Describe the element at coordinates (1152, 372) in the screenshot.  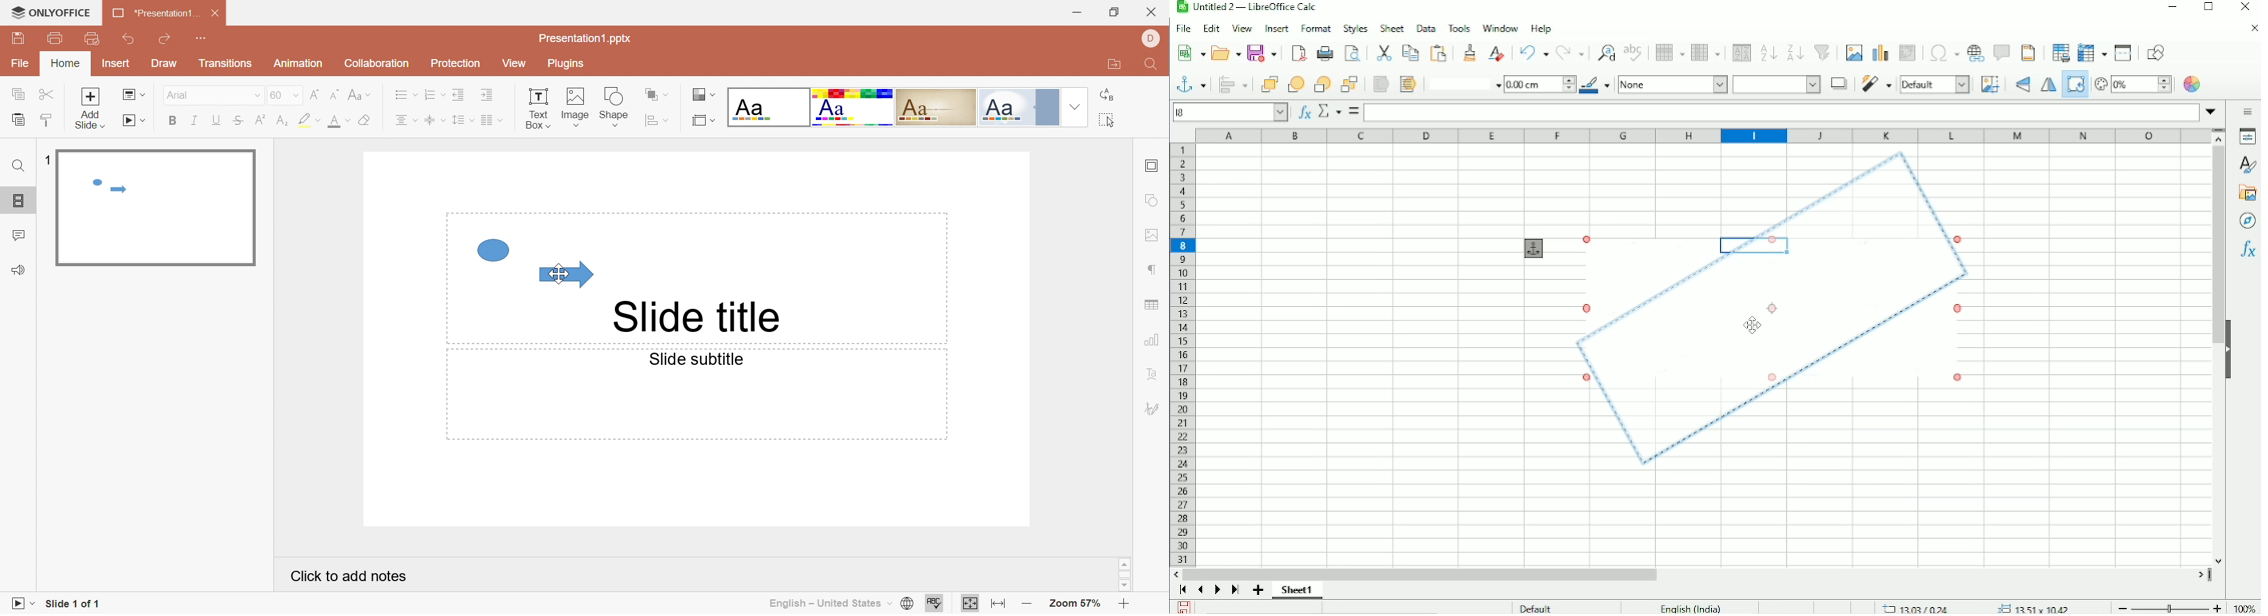
I see `Text Art settings` at that location.